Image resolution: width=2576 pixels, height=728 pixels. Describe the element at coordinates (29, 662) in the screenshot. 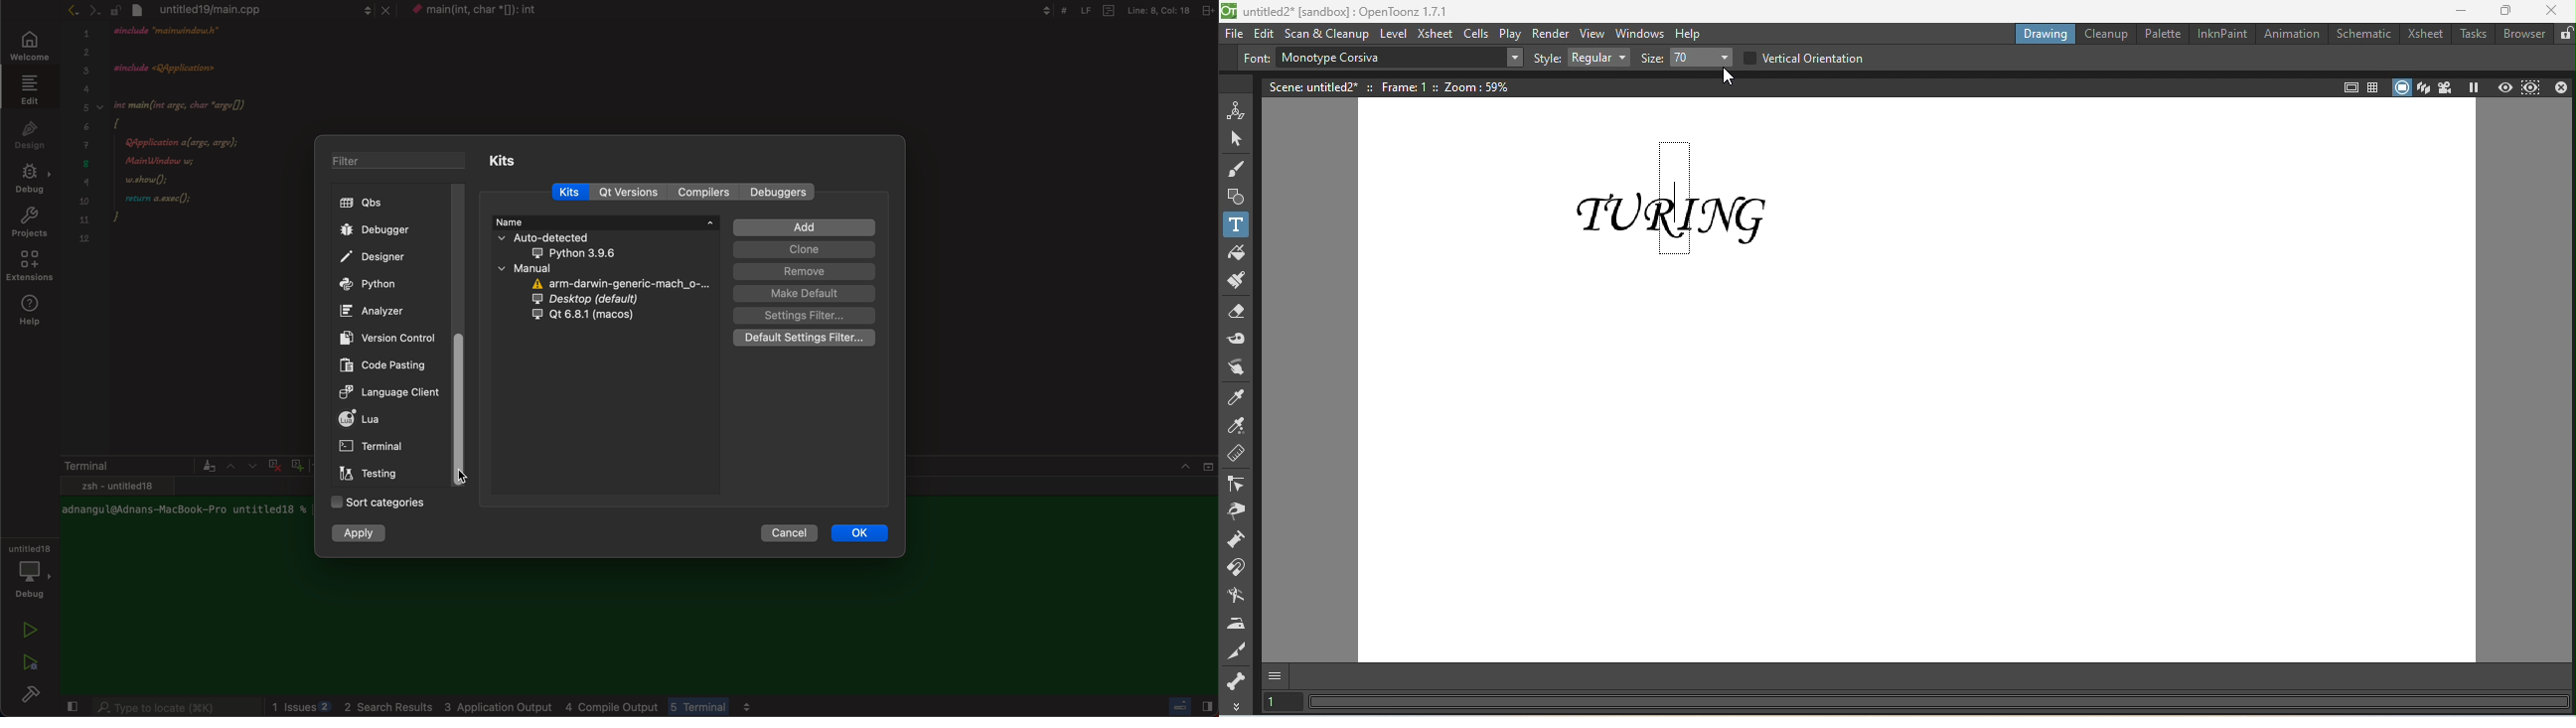

I see `run and debug` at that location.